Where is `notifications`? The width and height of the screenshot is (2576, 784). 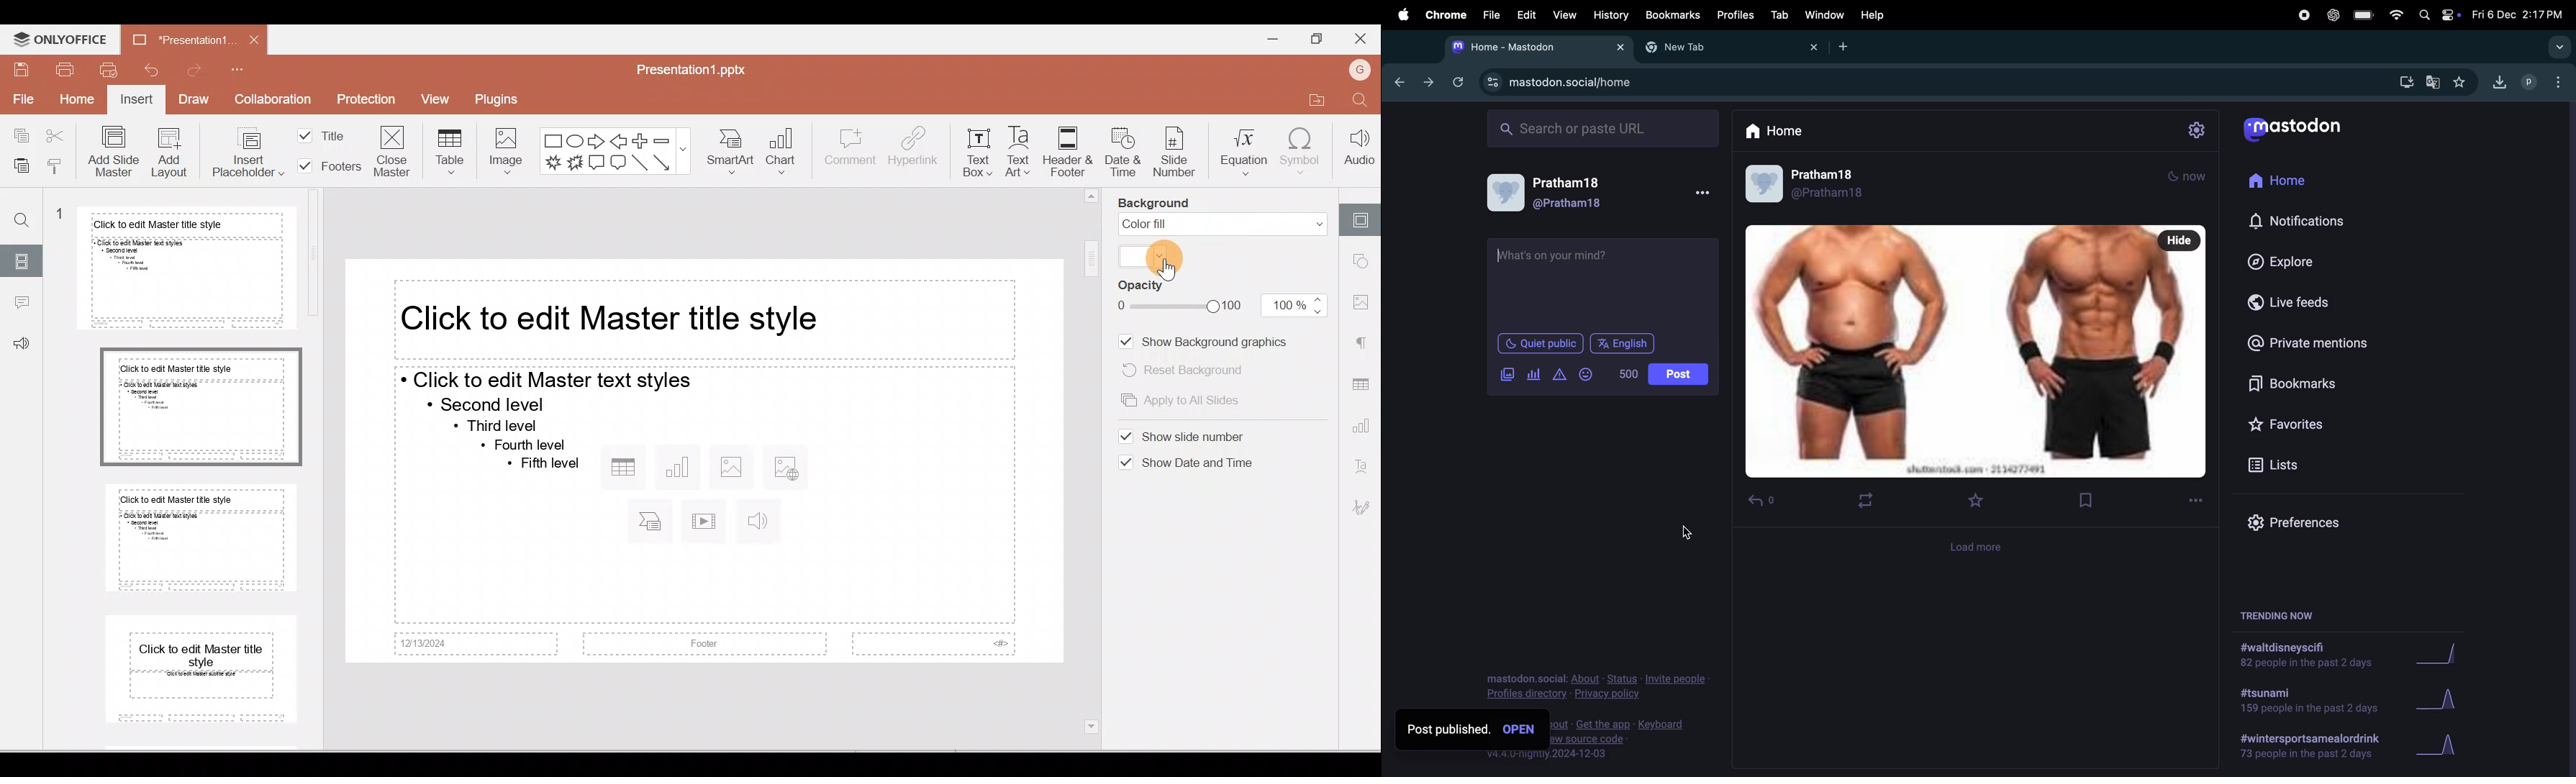
notifications is located at coordinates (2301, 221).